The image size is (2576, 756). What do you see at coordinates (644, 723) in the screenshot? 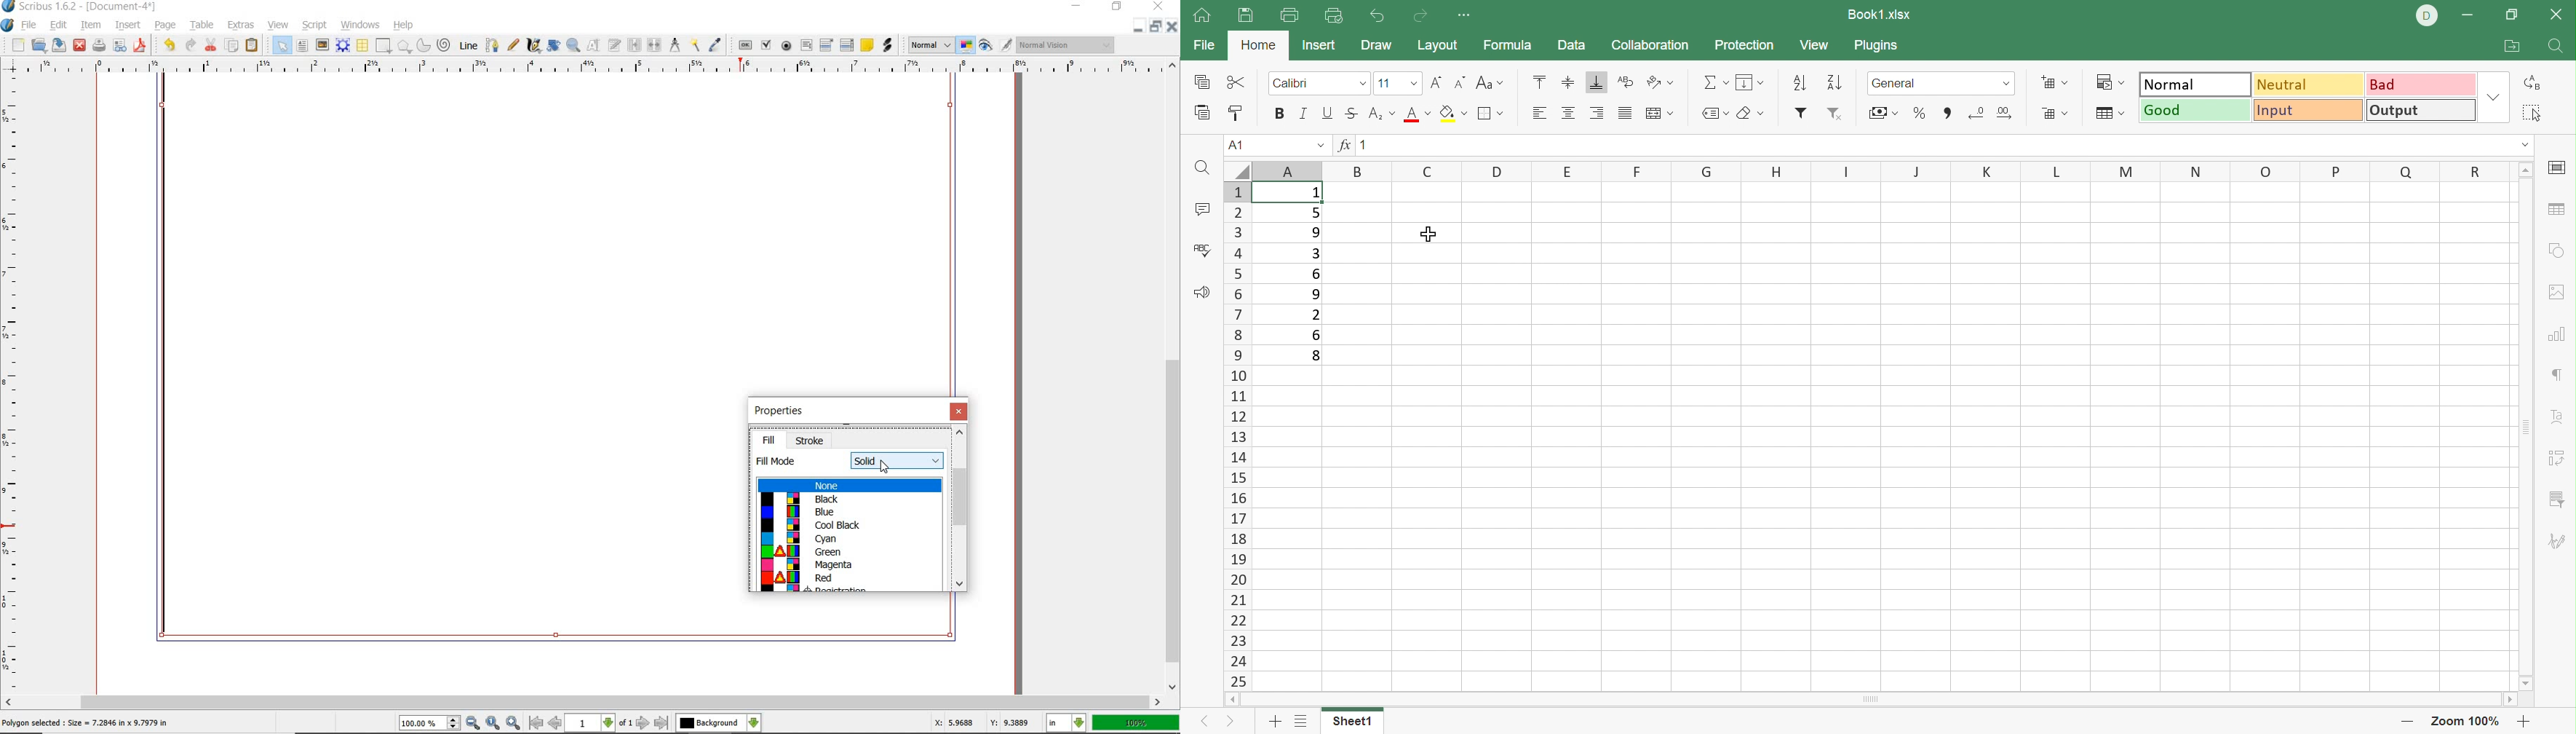
I see `go to next page` at bounding box center [644, 723].